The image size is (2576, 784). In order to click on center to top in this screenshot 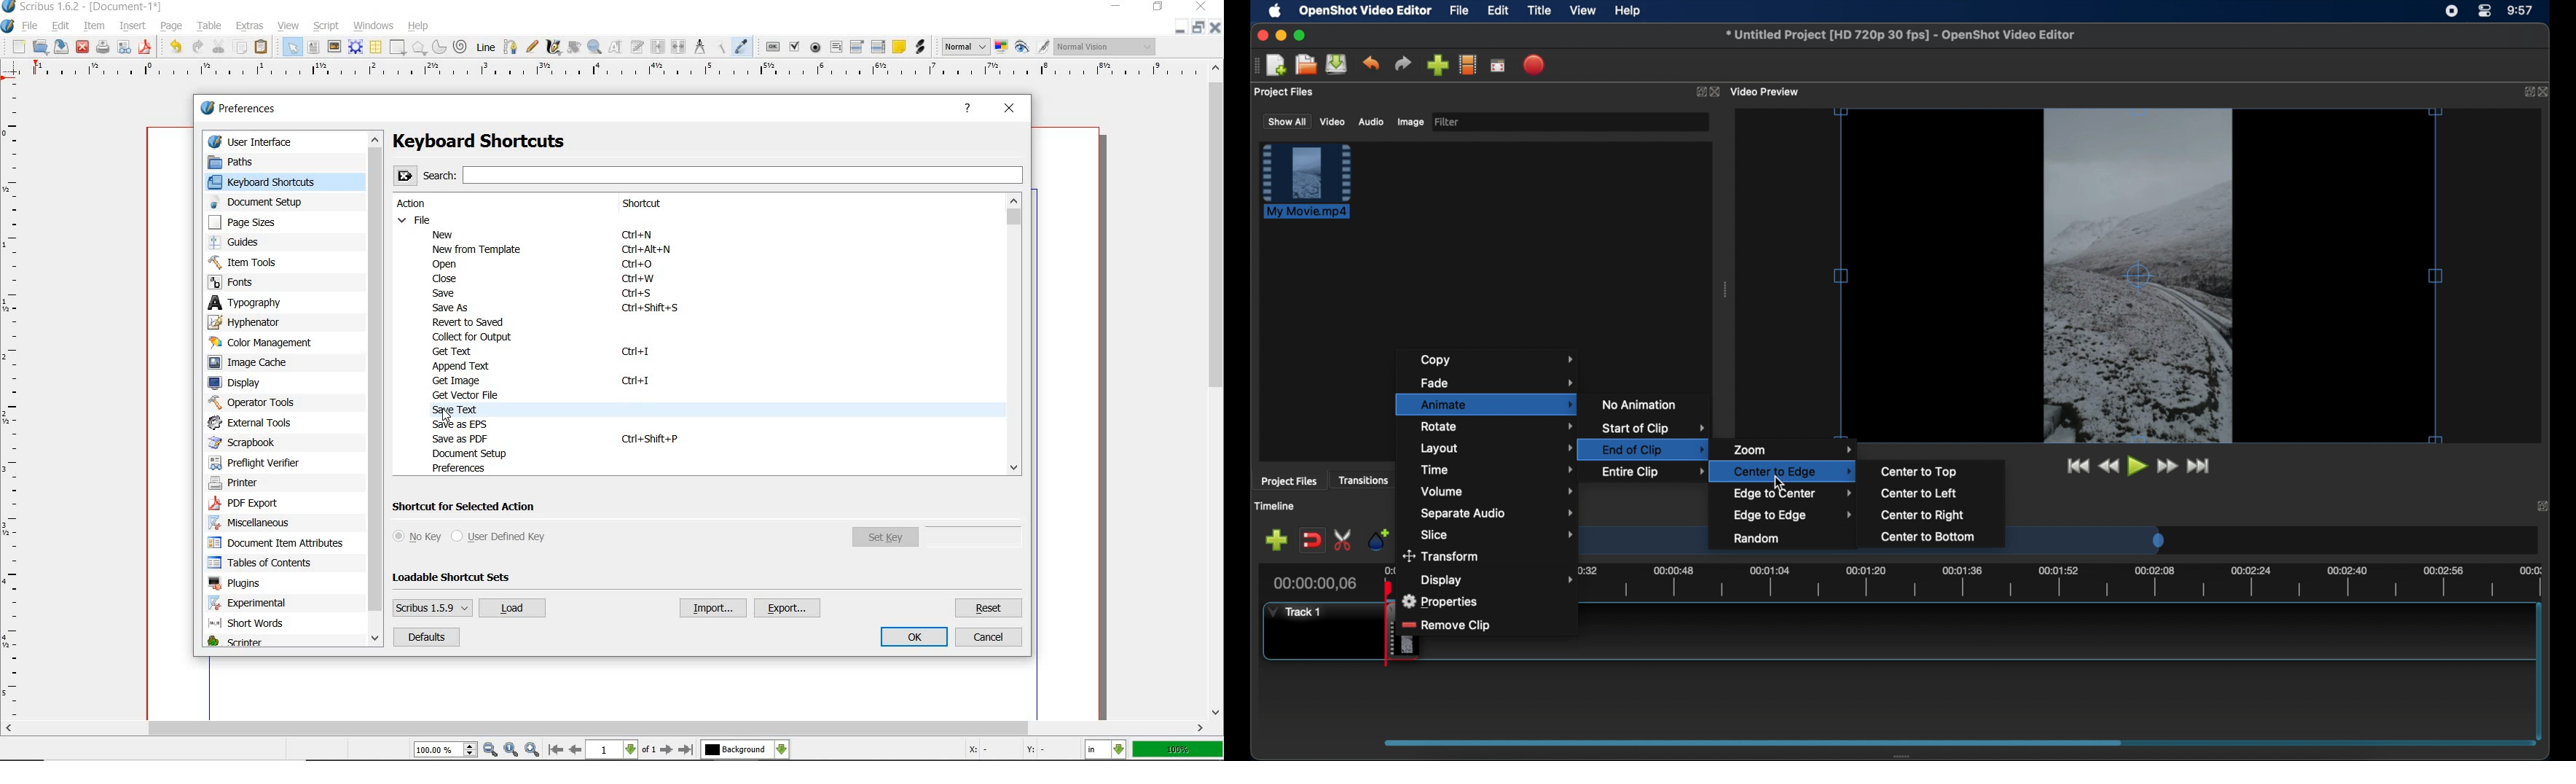, I will do `click(1919, 471)`.